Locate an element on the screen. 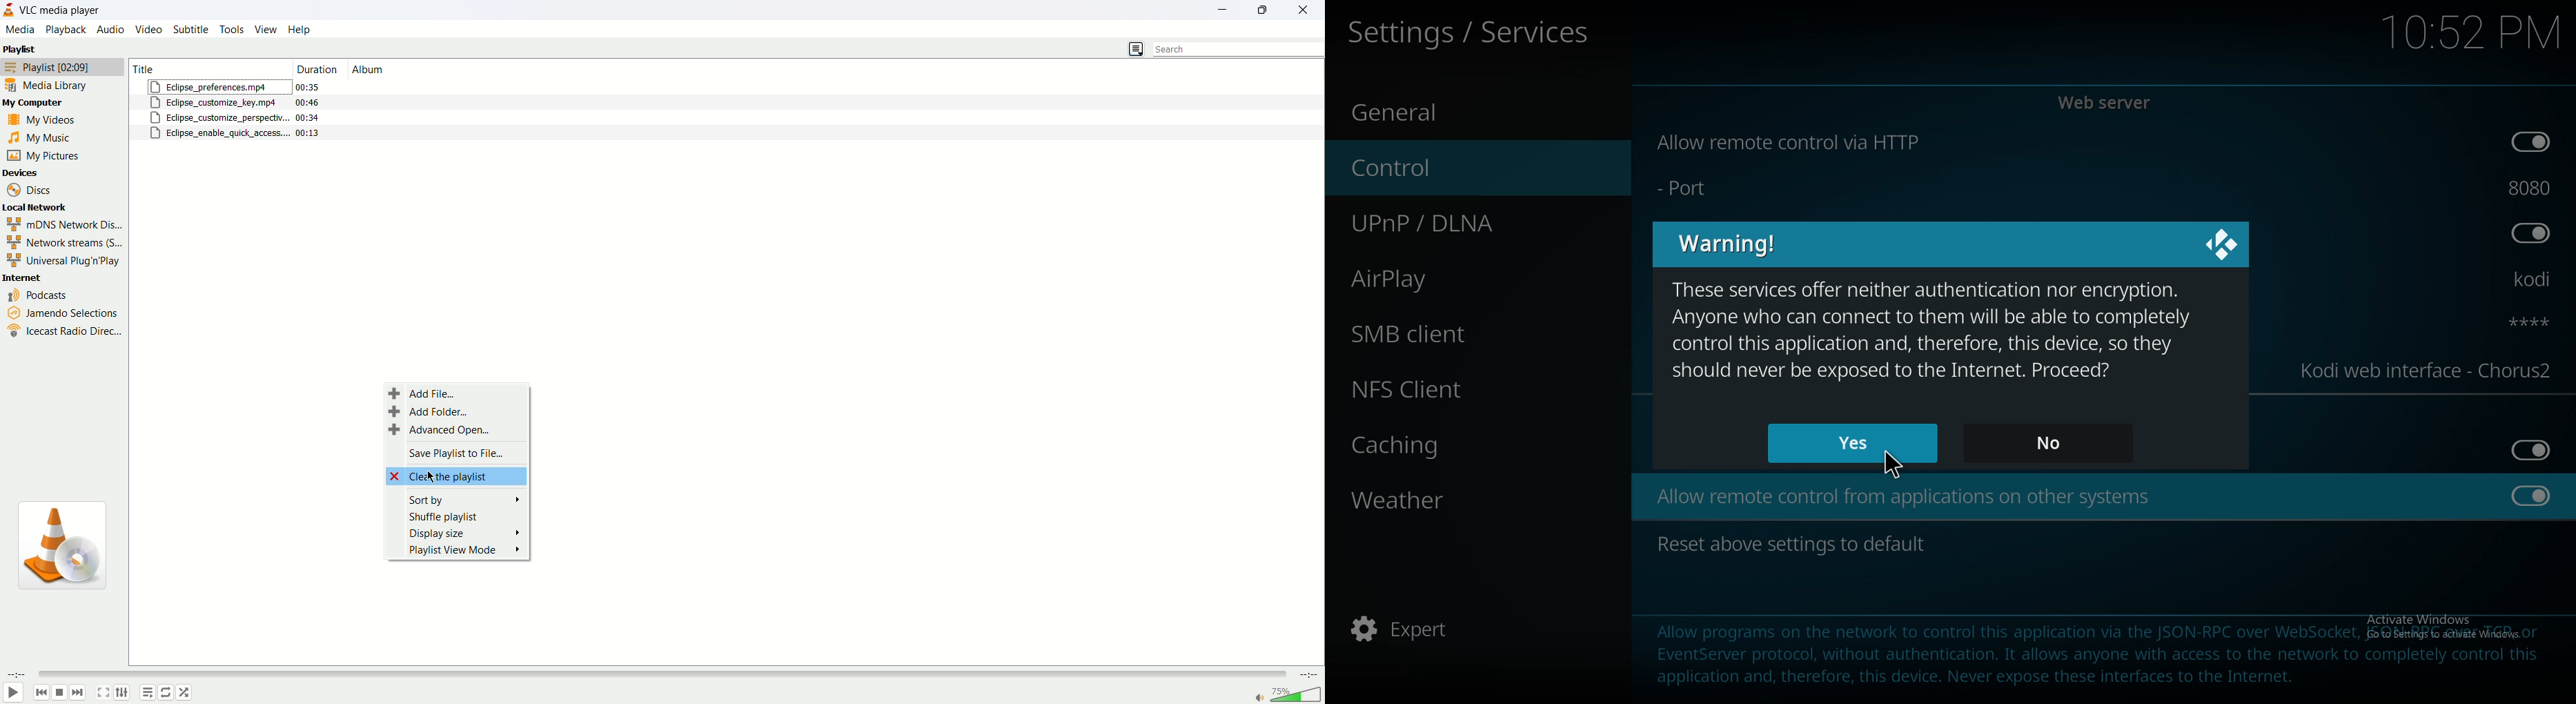  add folder is located at coordinates (432, 413).